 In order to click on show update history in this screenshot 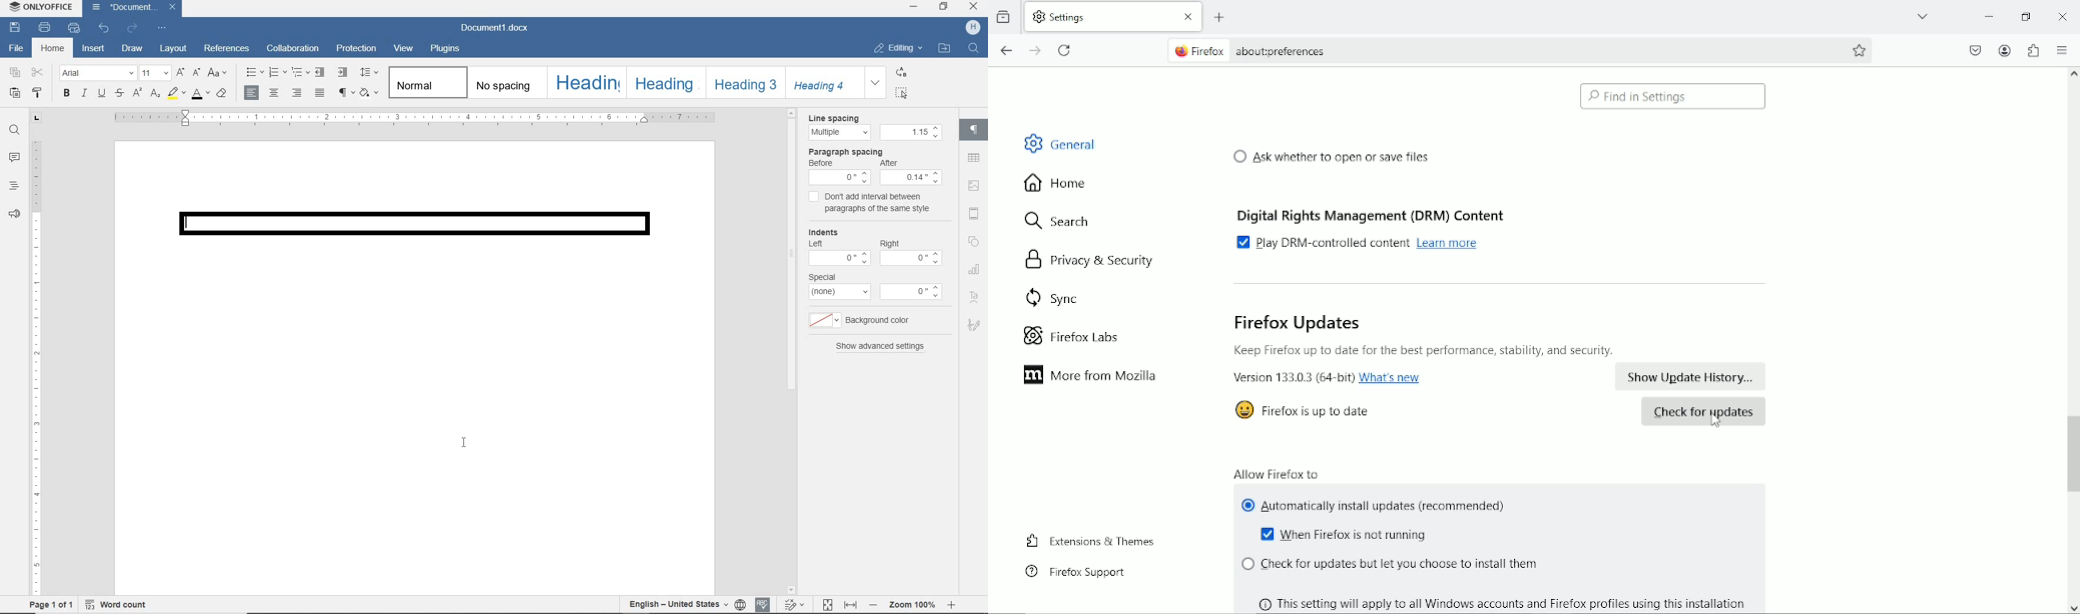, I will do `click(1692, 377)`.